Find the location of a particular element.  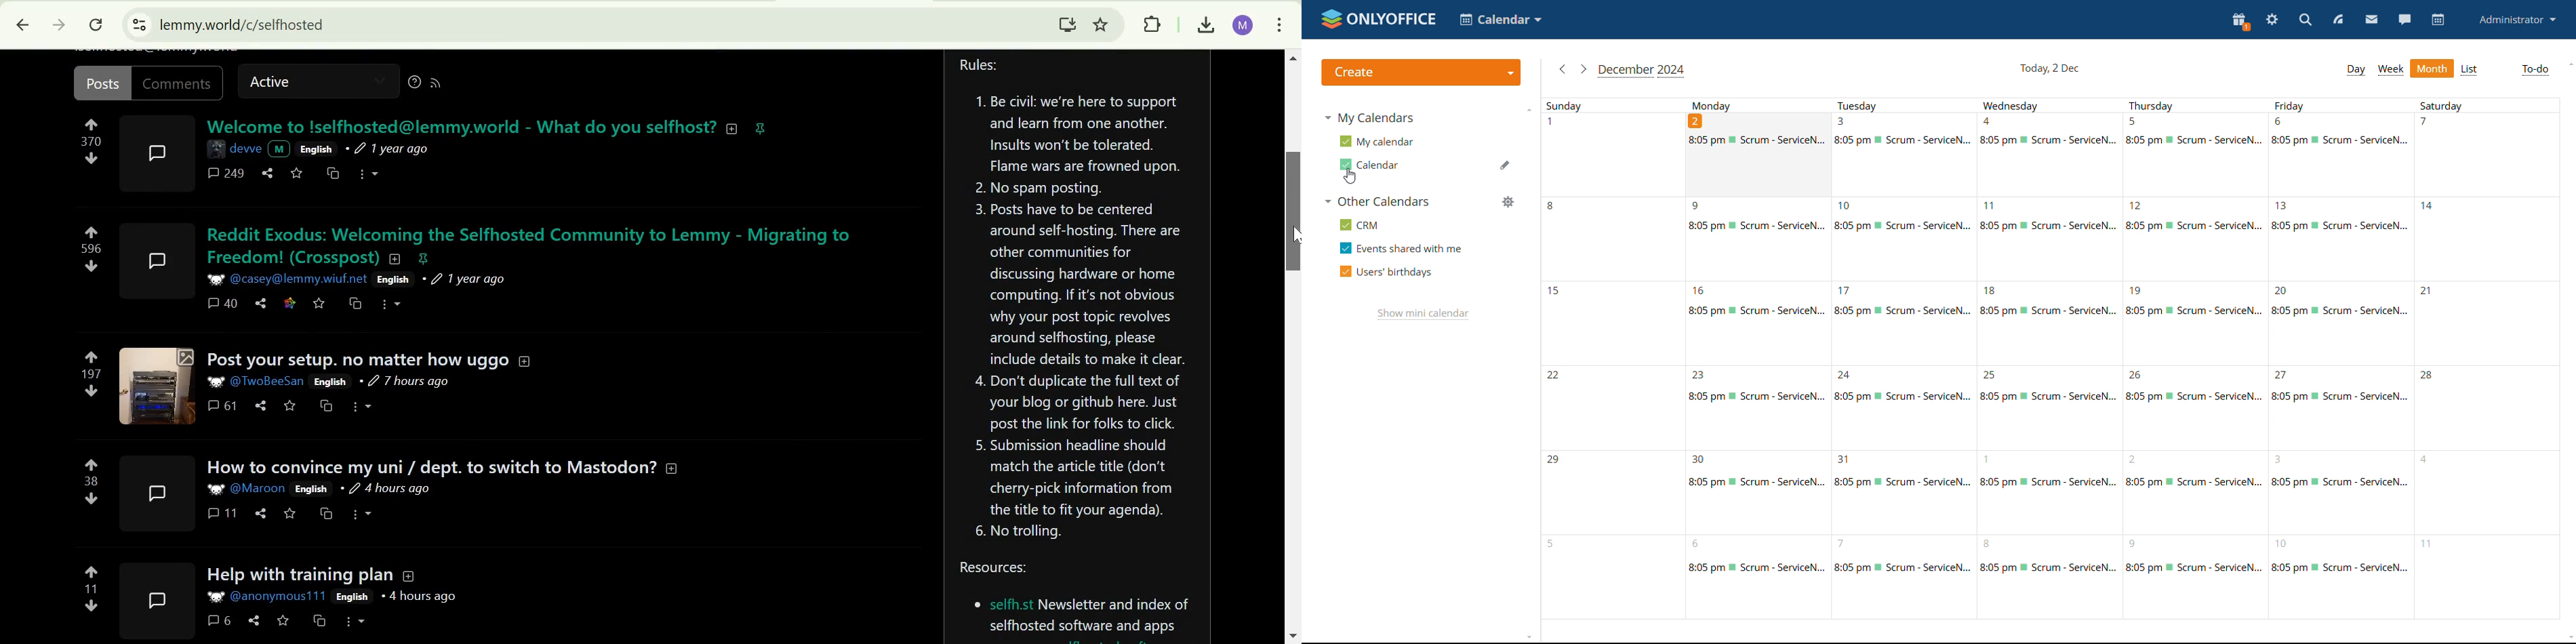

Reddit Exodus: Welcoming the Selfhosted Community to Lemmy - Migrating to Freedom(Crosspost) is located at coordinates (536, 245).